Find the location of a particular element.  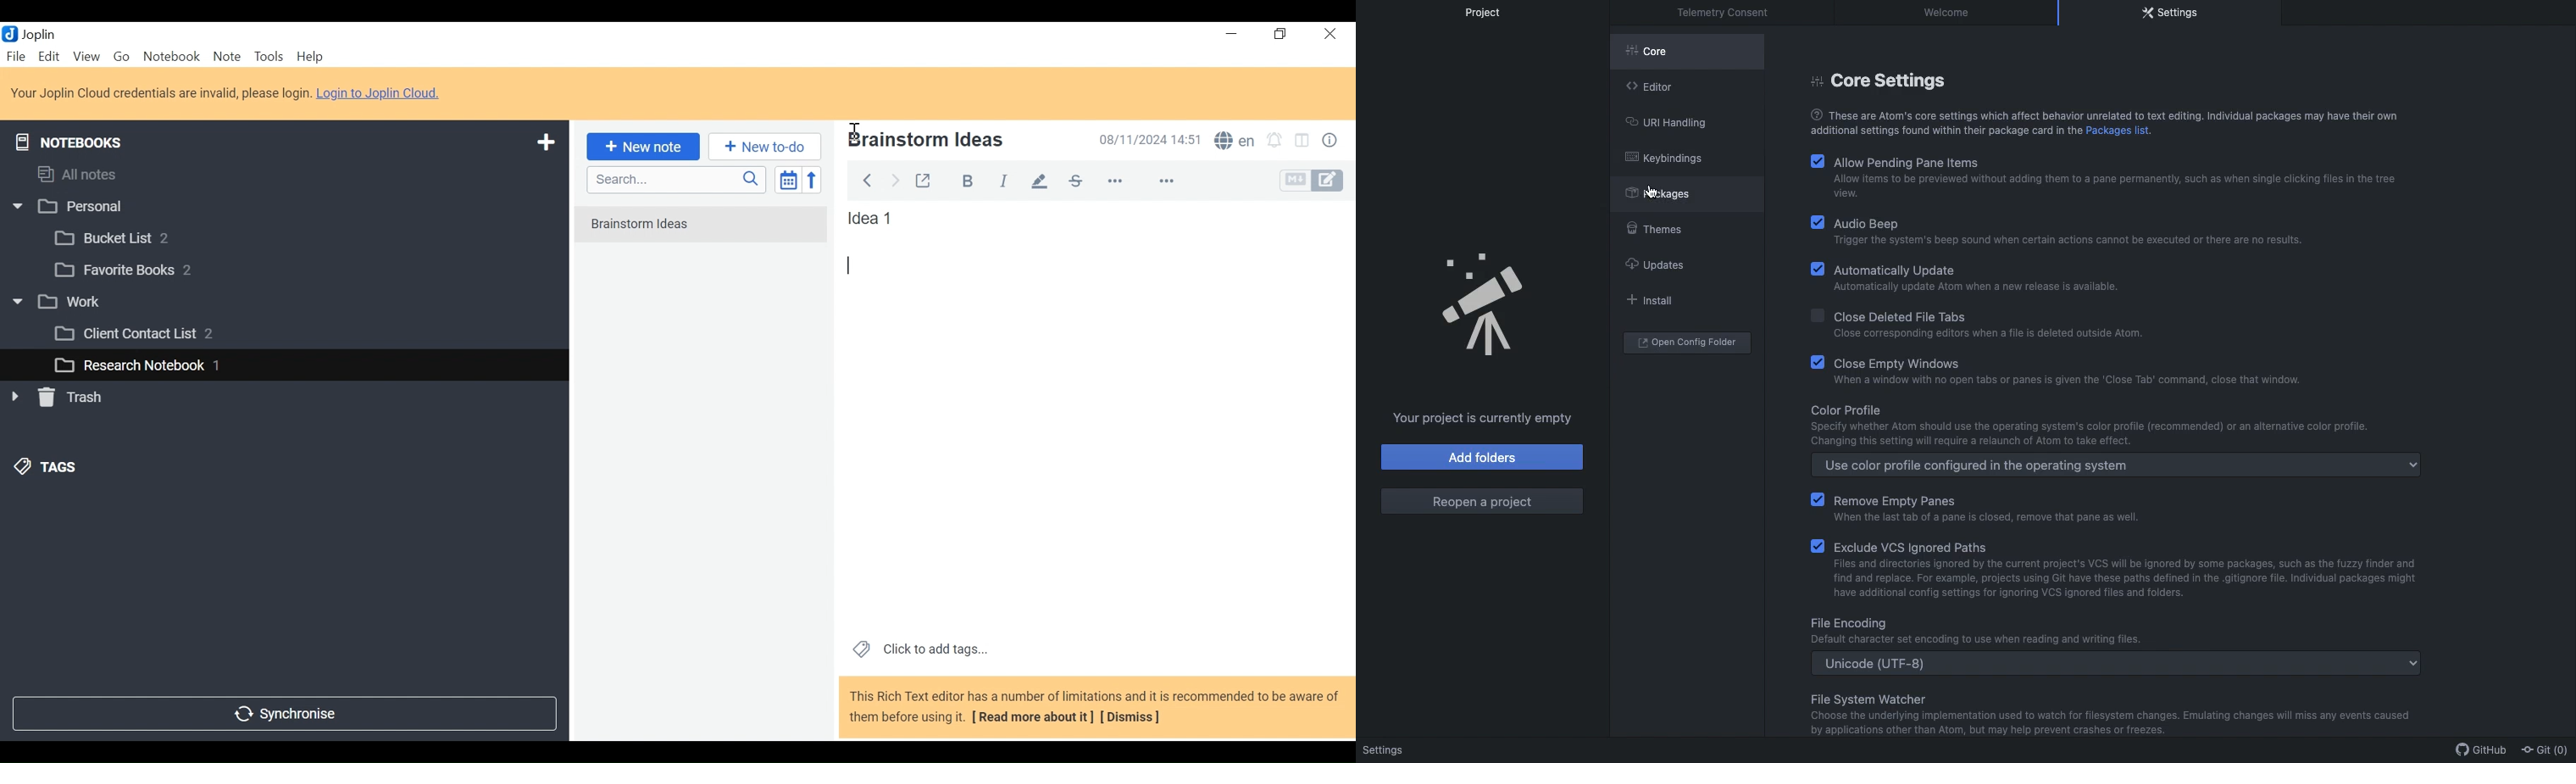

Spell Checker is located at coordinates (1234, 142).